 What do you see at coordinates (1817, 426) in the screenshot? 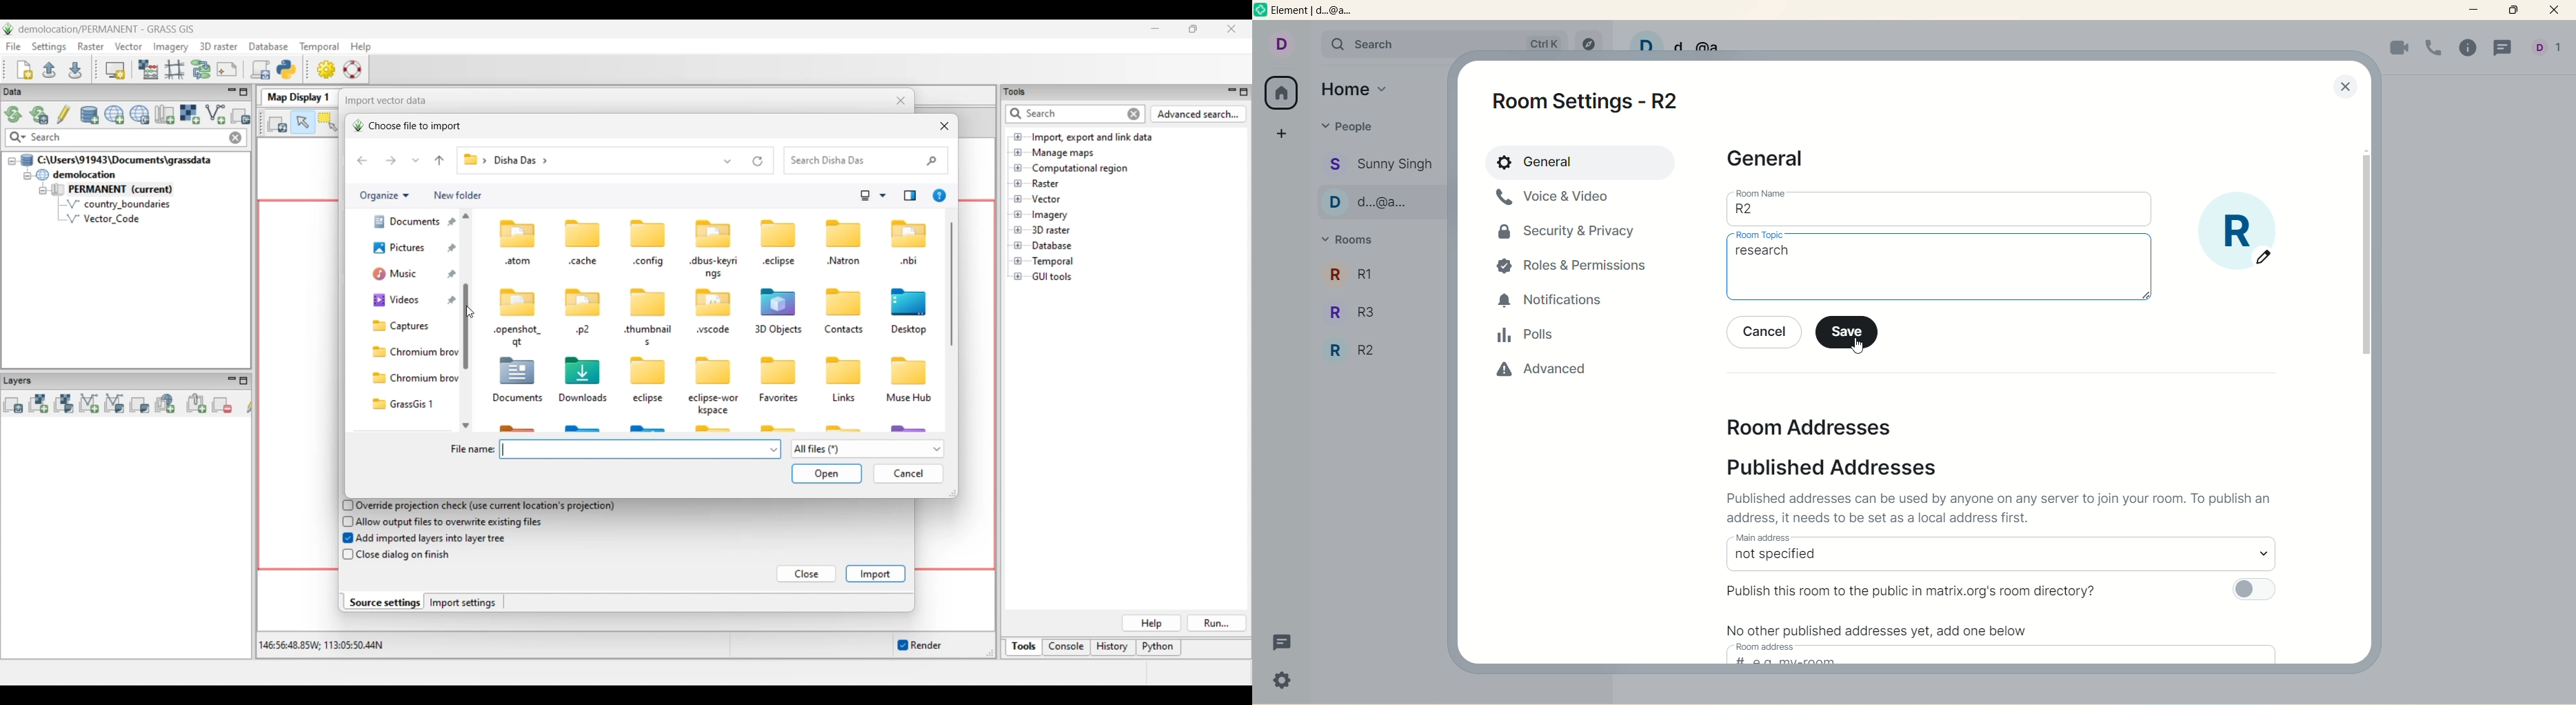
I see `room address` at bounding box center [1817, 426].